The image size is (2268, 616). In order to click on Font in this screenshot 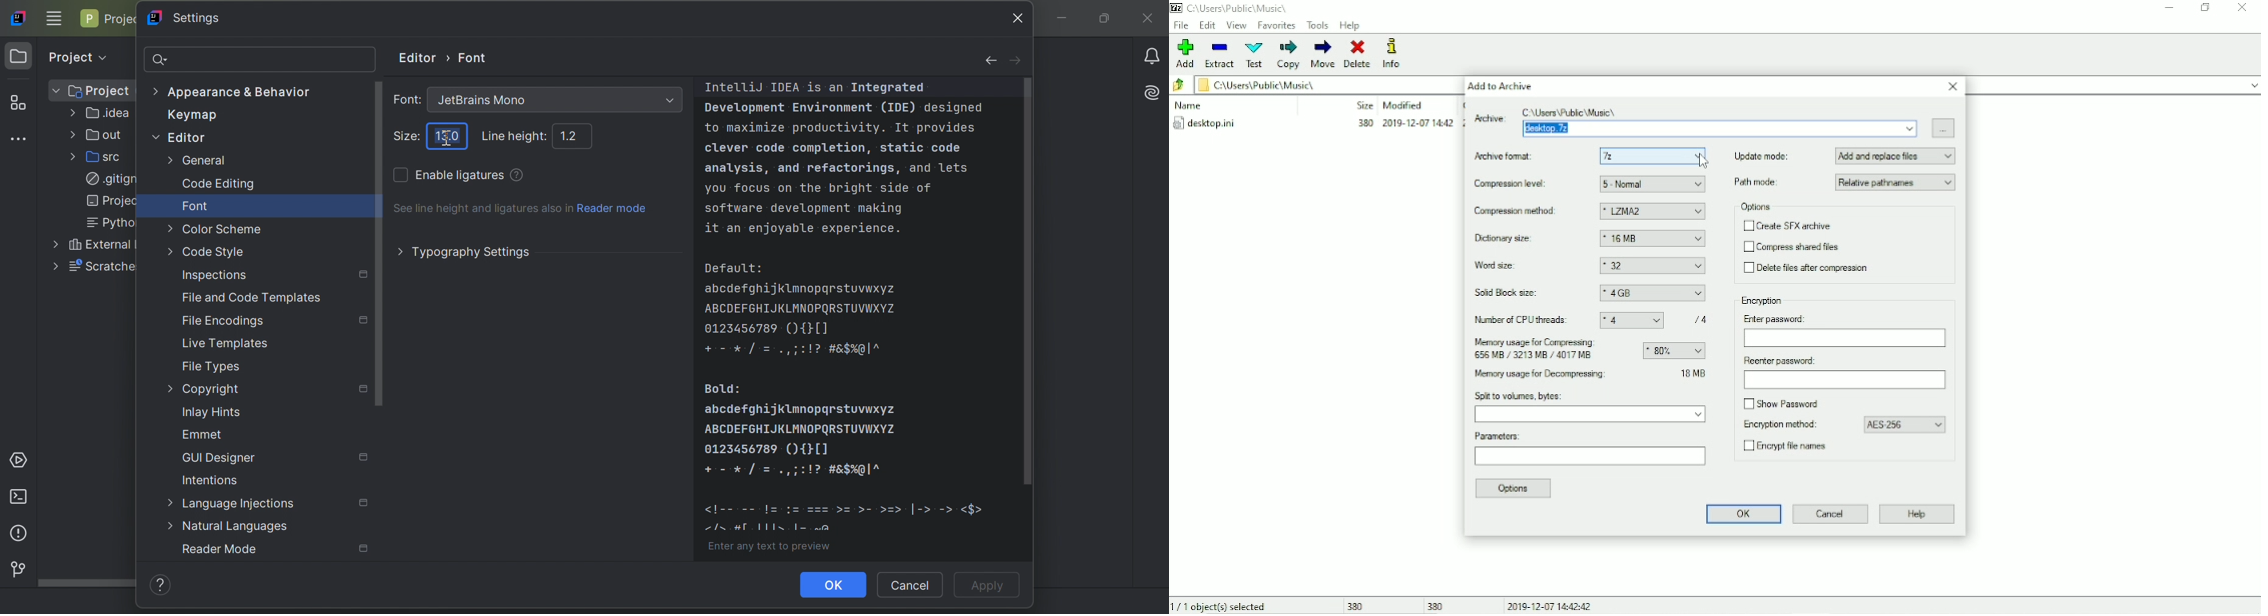, I will do `click(475, 55)`.